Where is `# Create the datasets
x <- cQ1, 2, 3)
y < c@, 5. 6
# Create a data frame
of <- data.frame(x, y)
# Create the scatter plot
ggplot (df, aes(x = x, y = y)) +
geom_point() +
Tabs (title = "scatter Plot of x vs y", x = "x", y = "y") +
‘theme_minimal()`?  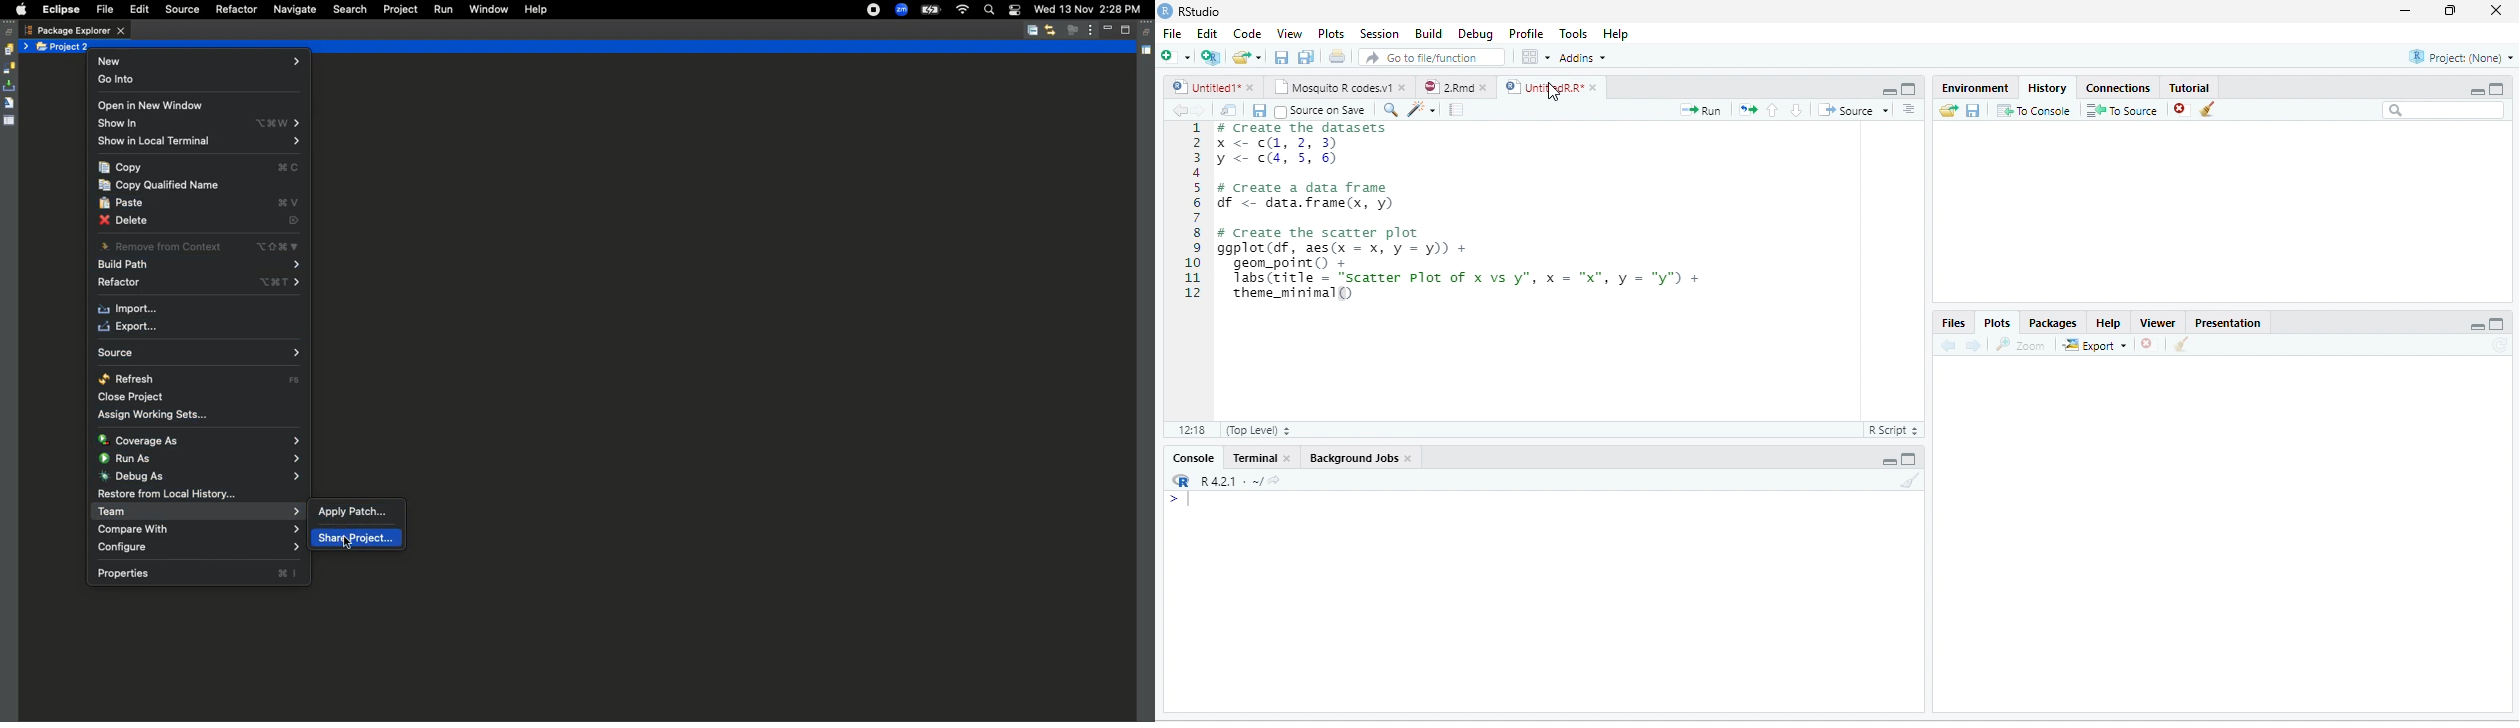
# Create the datasets
x <- cQ1, 2, 3)
y < c@, 5. 6
# Create a data frame
of <- data.frame(x, y)
# Create the scatter plot
ggplot (df, aes(x = x, y = y)) +
geom_point() +
Tabs (title = "scatter Plot of x vs y", x = "x", y = "y") +
‘theme_minimal() is located at coordinates (1463, 214).